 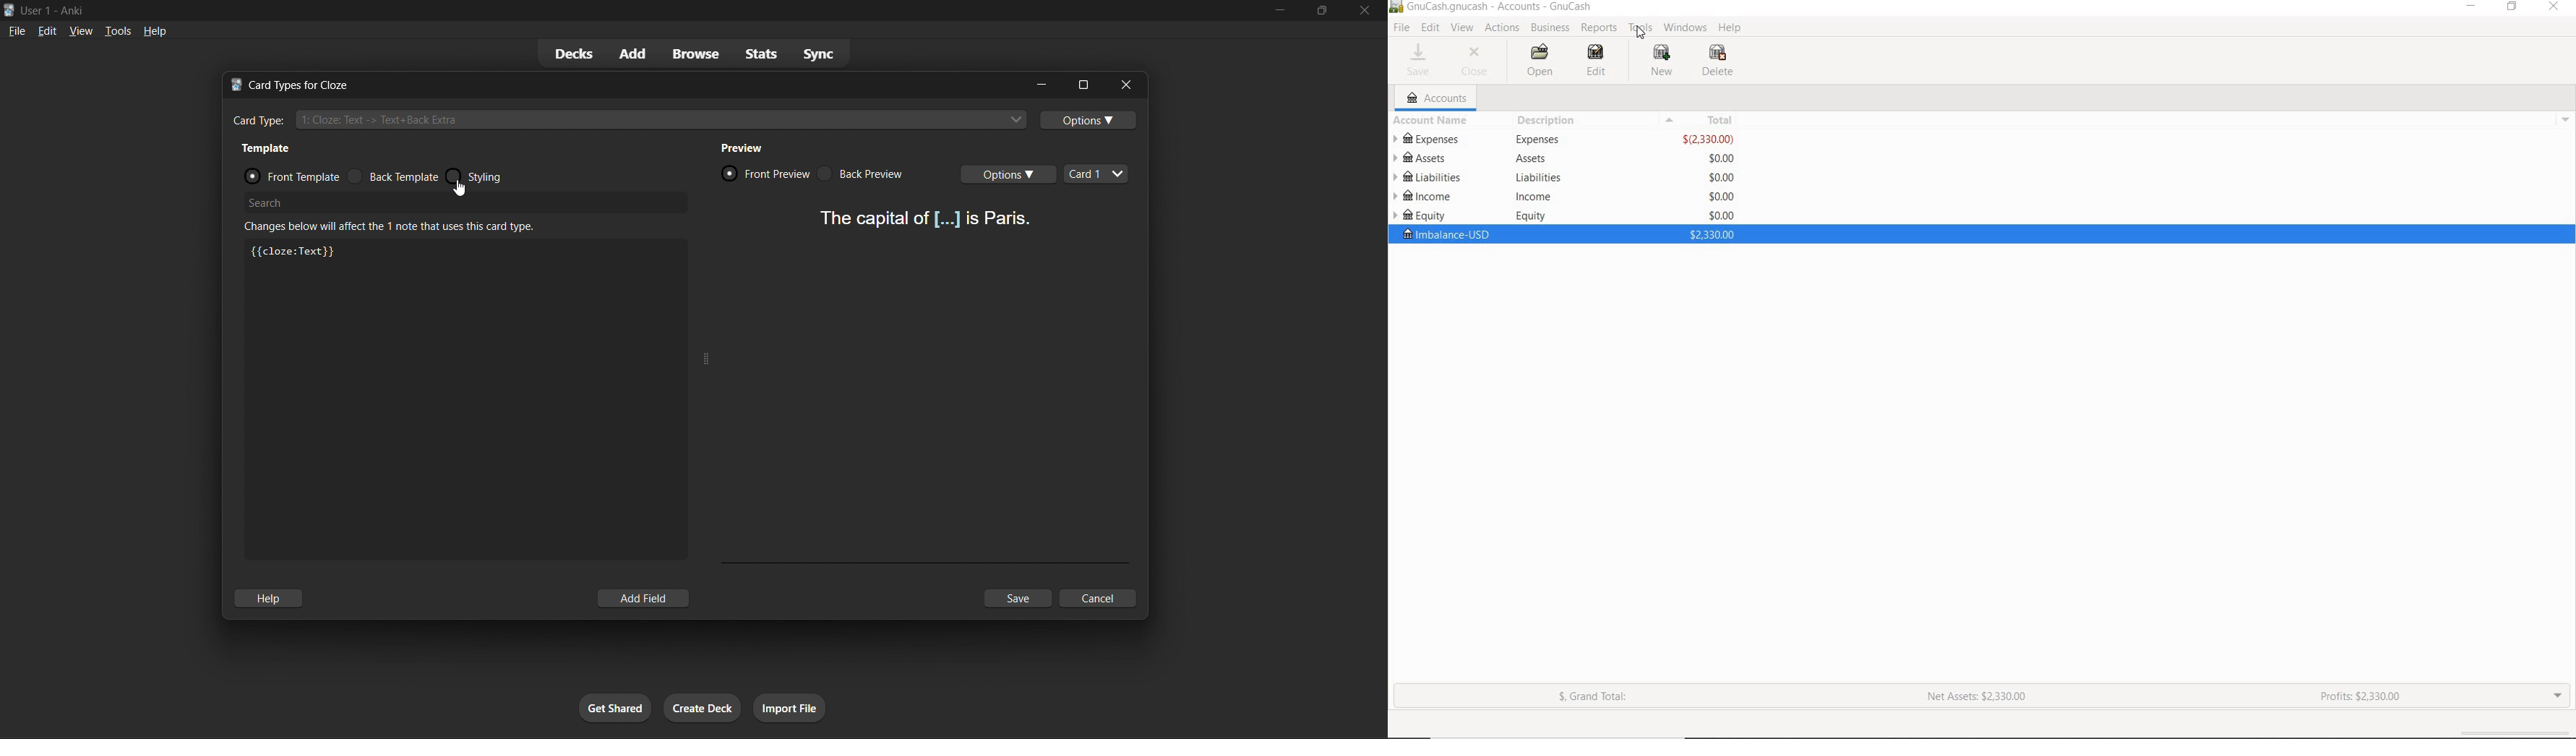 I want to click on SAVE, so click(x=1419, y=62).